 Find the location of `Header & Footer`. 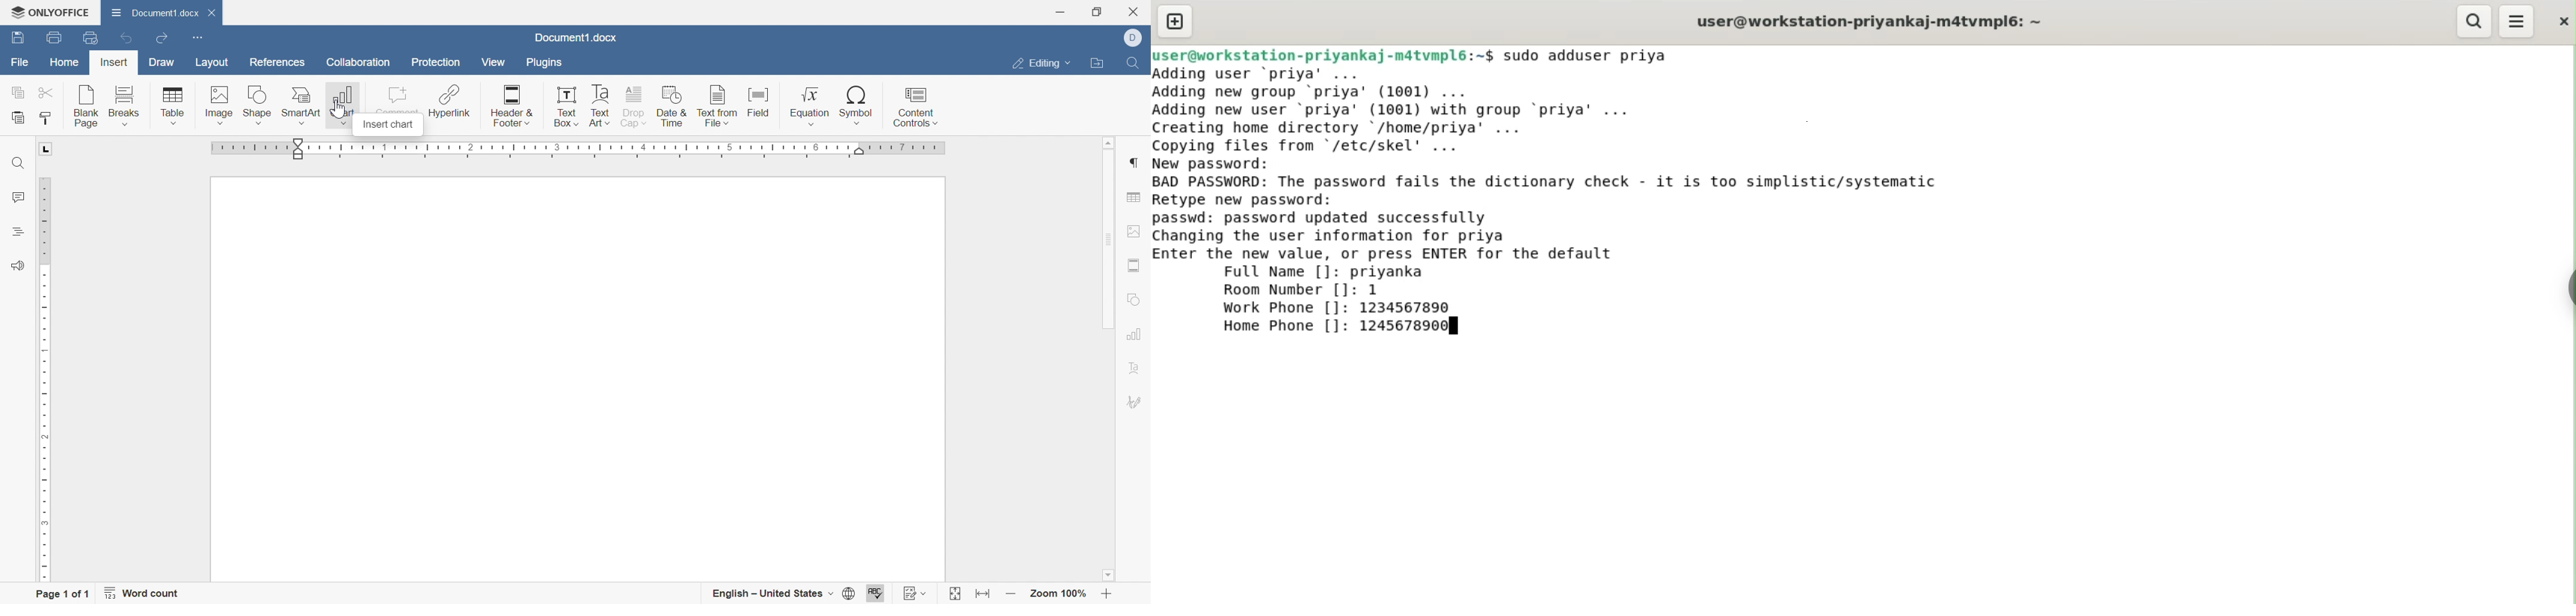

Header & Footer is located at coordinates (513, 104).